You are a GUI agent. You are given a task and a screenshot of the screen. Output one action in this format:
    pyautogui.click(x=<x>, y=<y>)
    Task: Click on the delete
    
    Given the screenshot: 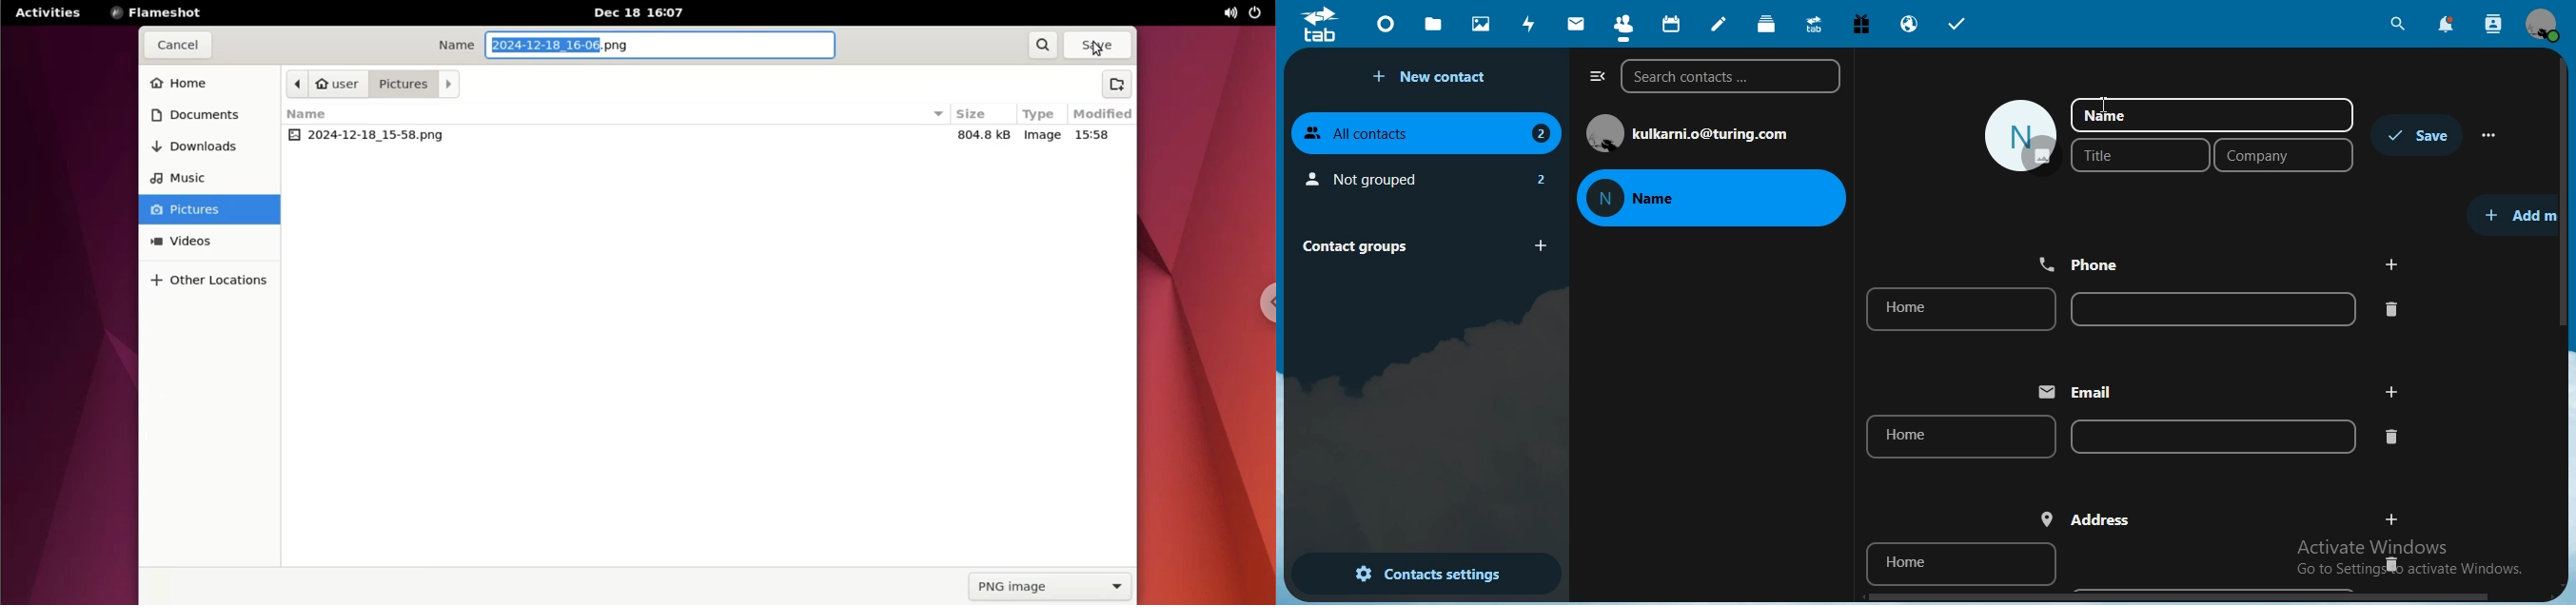 What is the action you would take?
    pyautogui.click(x=2391, y=437)
    